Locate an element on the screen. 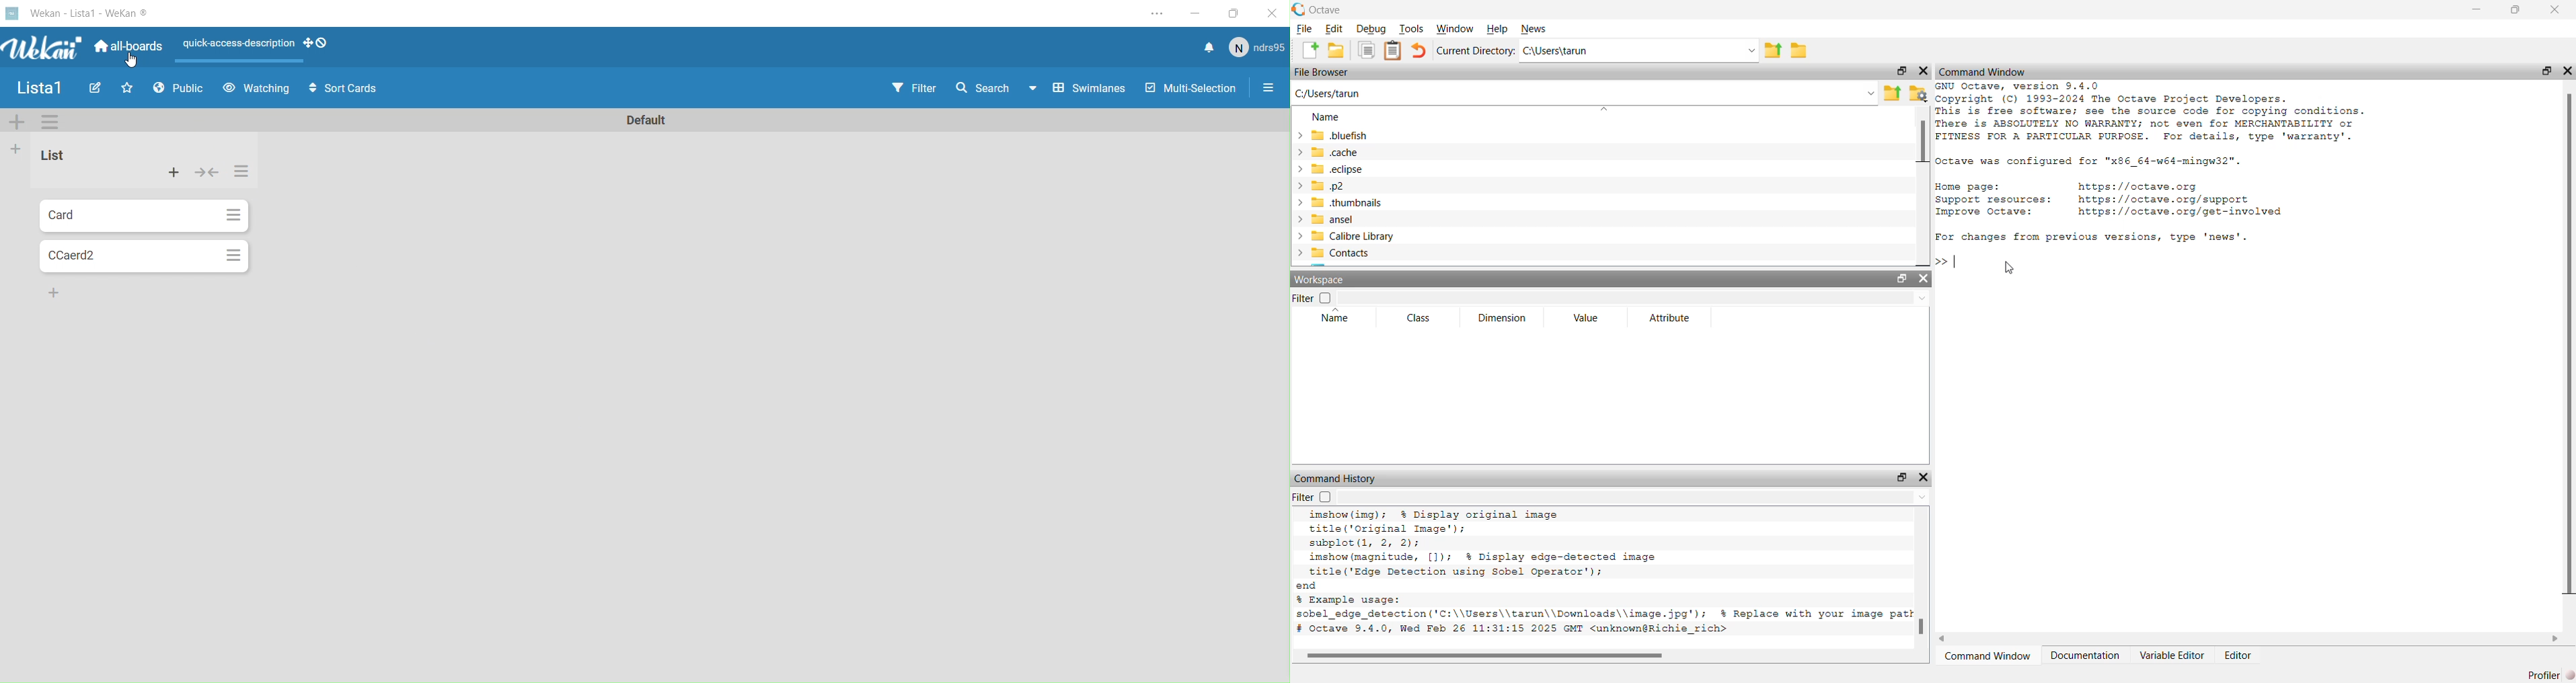 This screenshot has height=700, width=2576. octave logo is located at coordinates (1298, 9).